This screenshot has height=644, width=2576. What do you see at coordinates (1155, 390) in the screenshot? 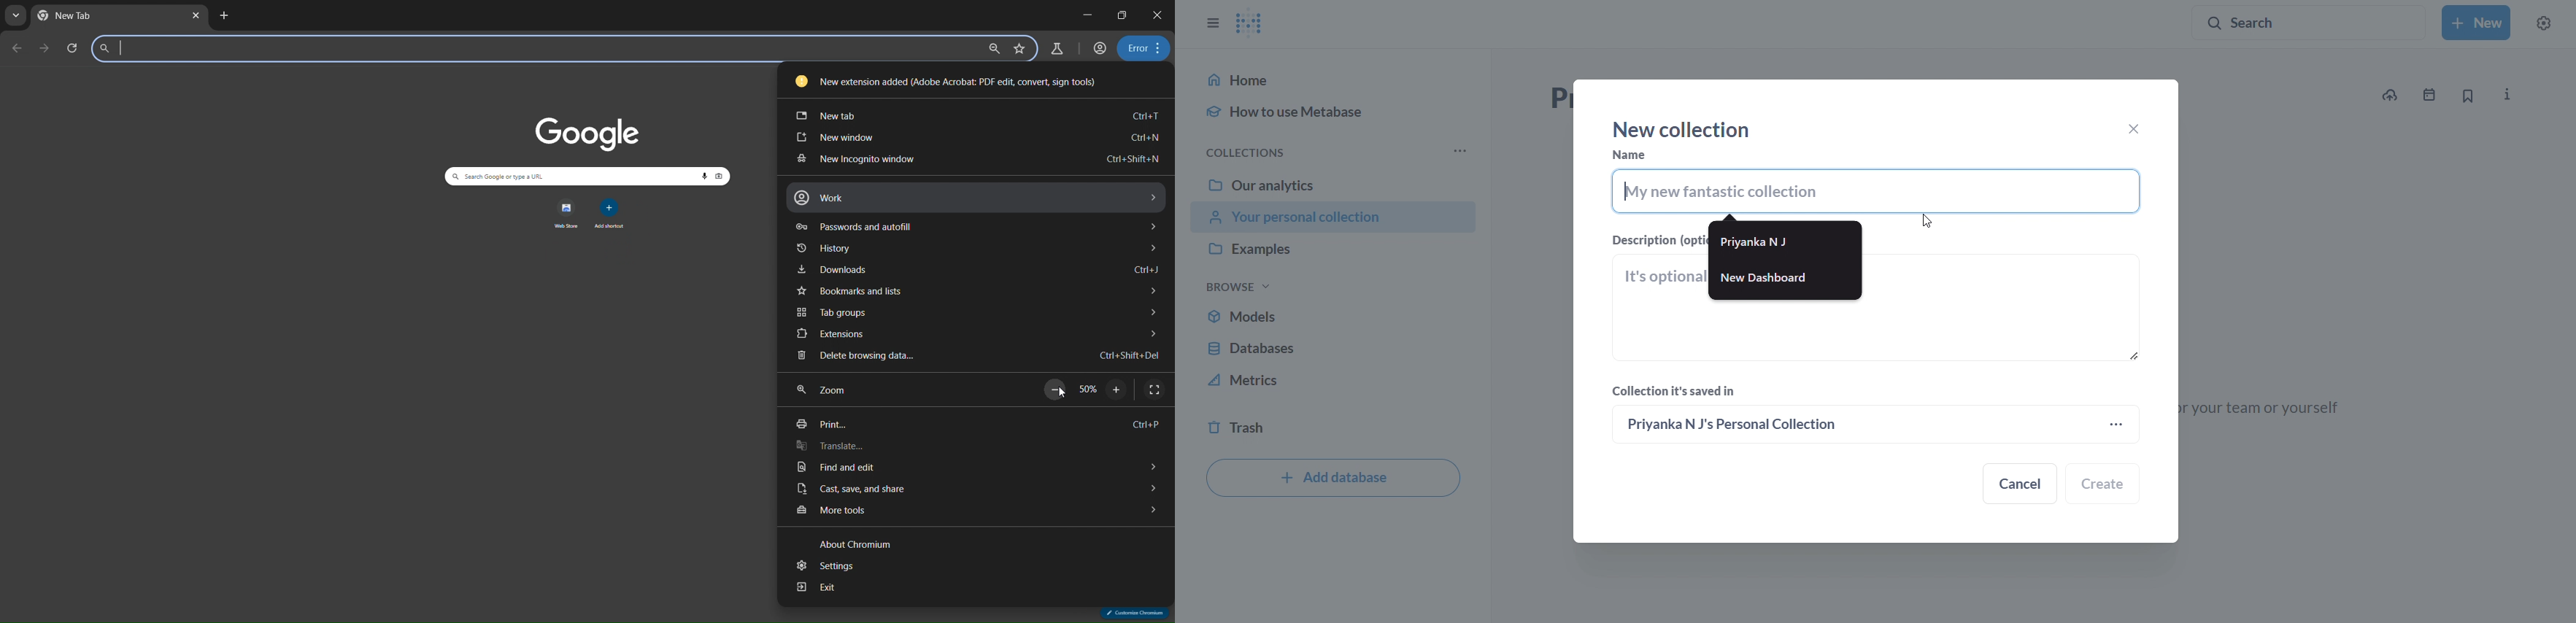
I see `display full screen` at bounding box center [1155, 390].